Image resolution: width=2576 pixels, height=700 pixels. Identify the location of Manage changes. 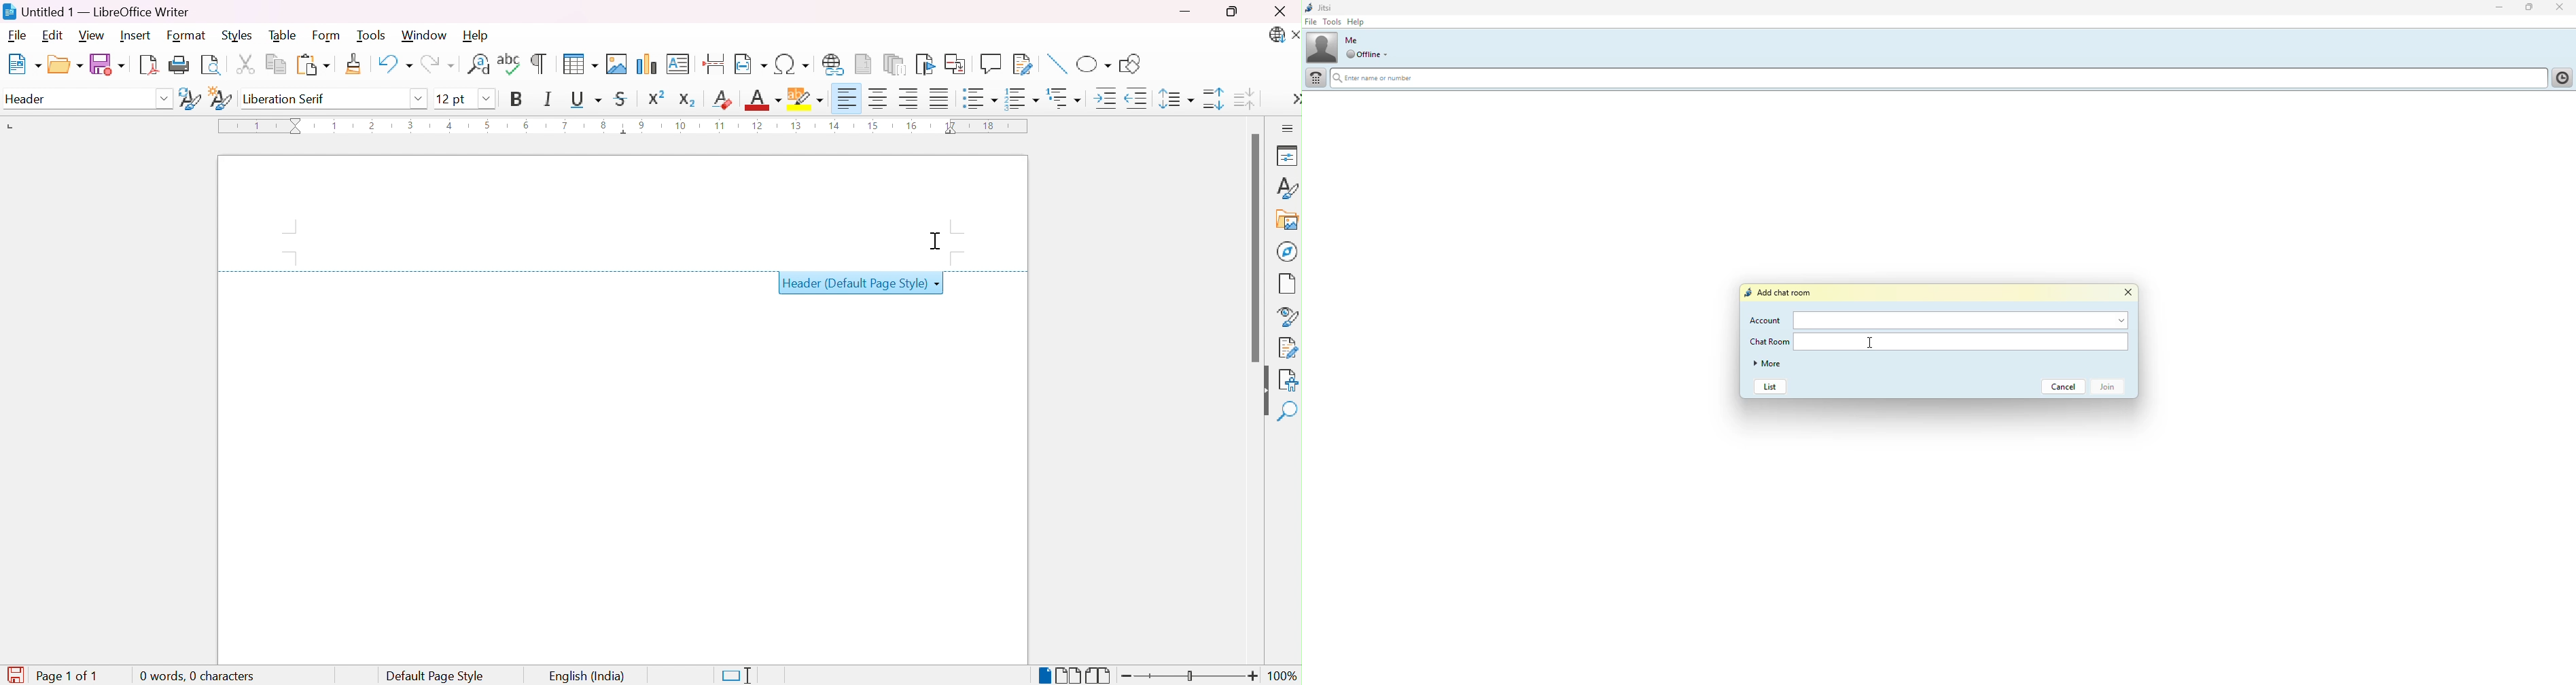
(1288, 349).